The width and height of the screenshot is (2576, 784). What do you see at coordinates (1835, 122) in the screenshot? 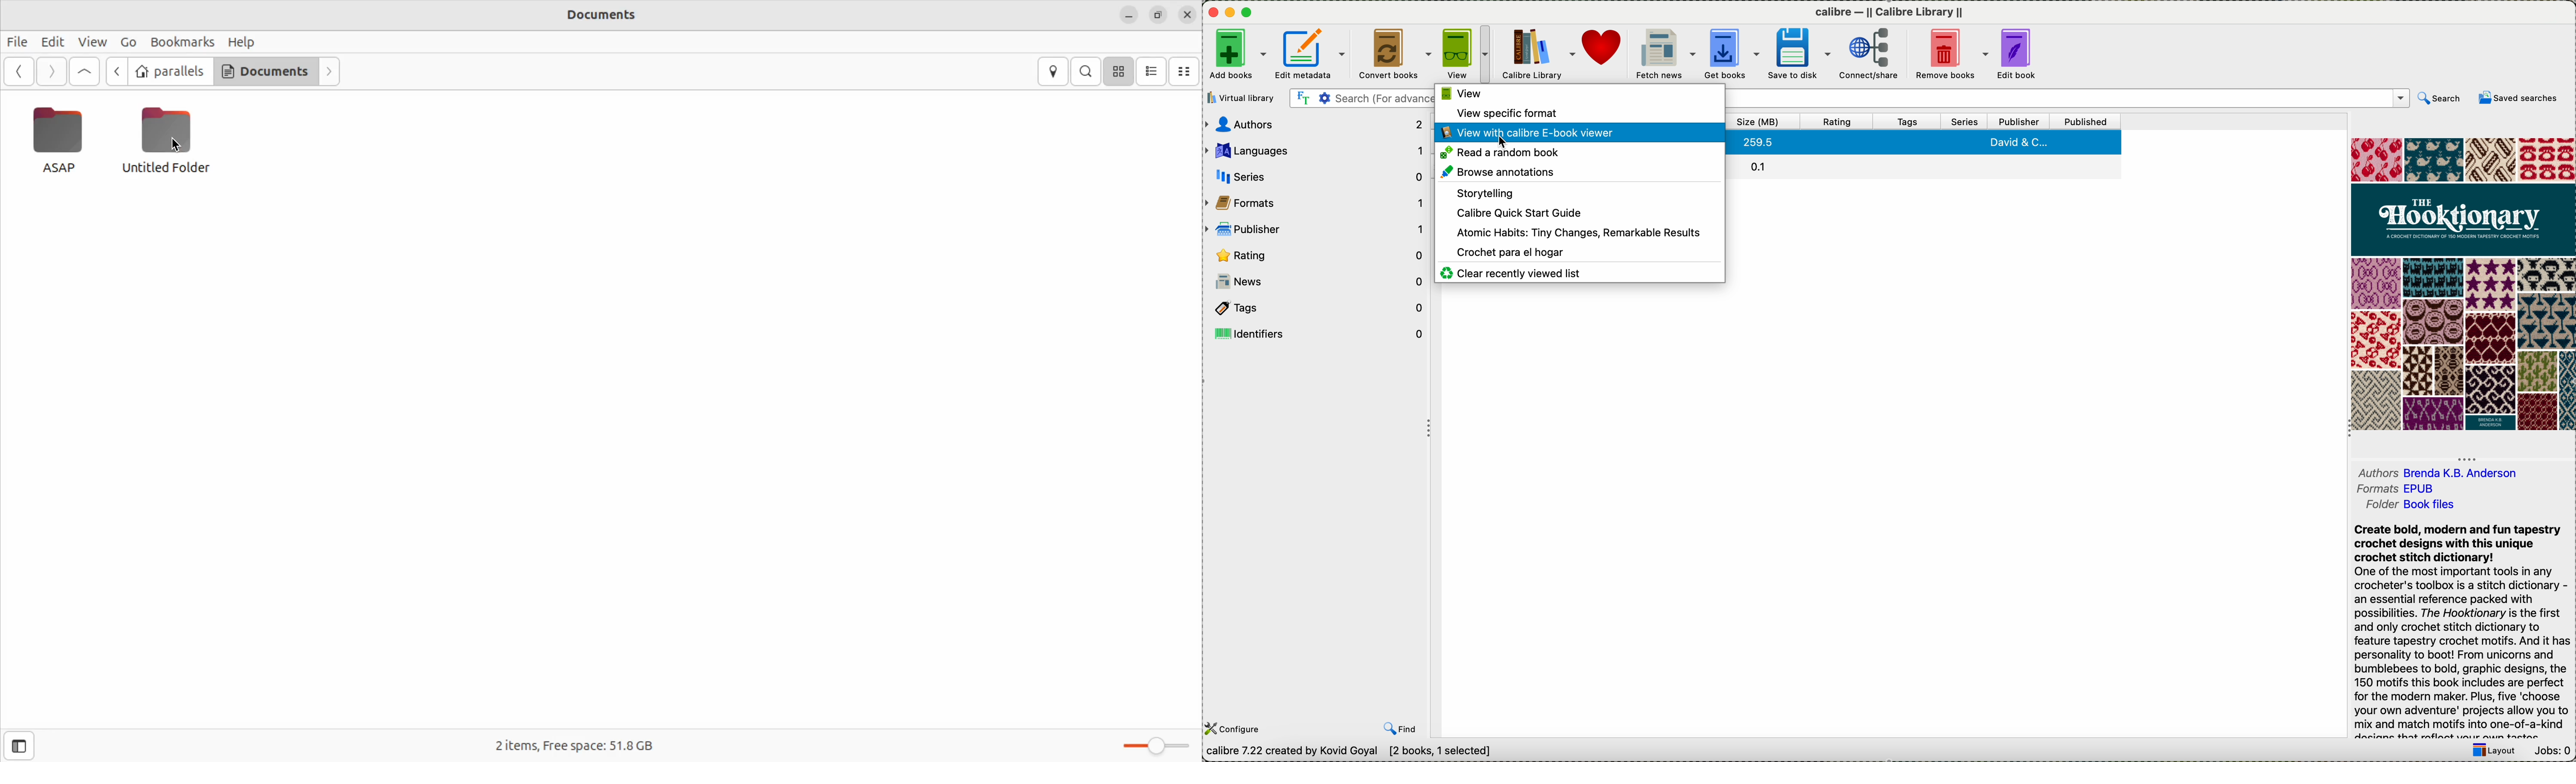
I see `rating` at bounding box center [1835, 122].